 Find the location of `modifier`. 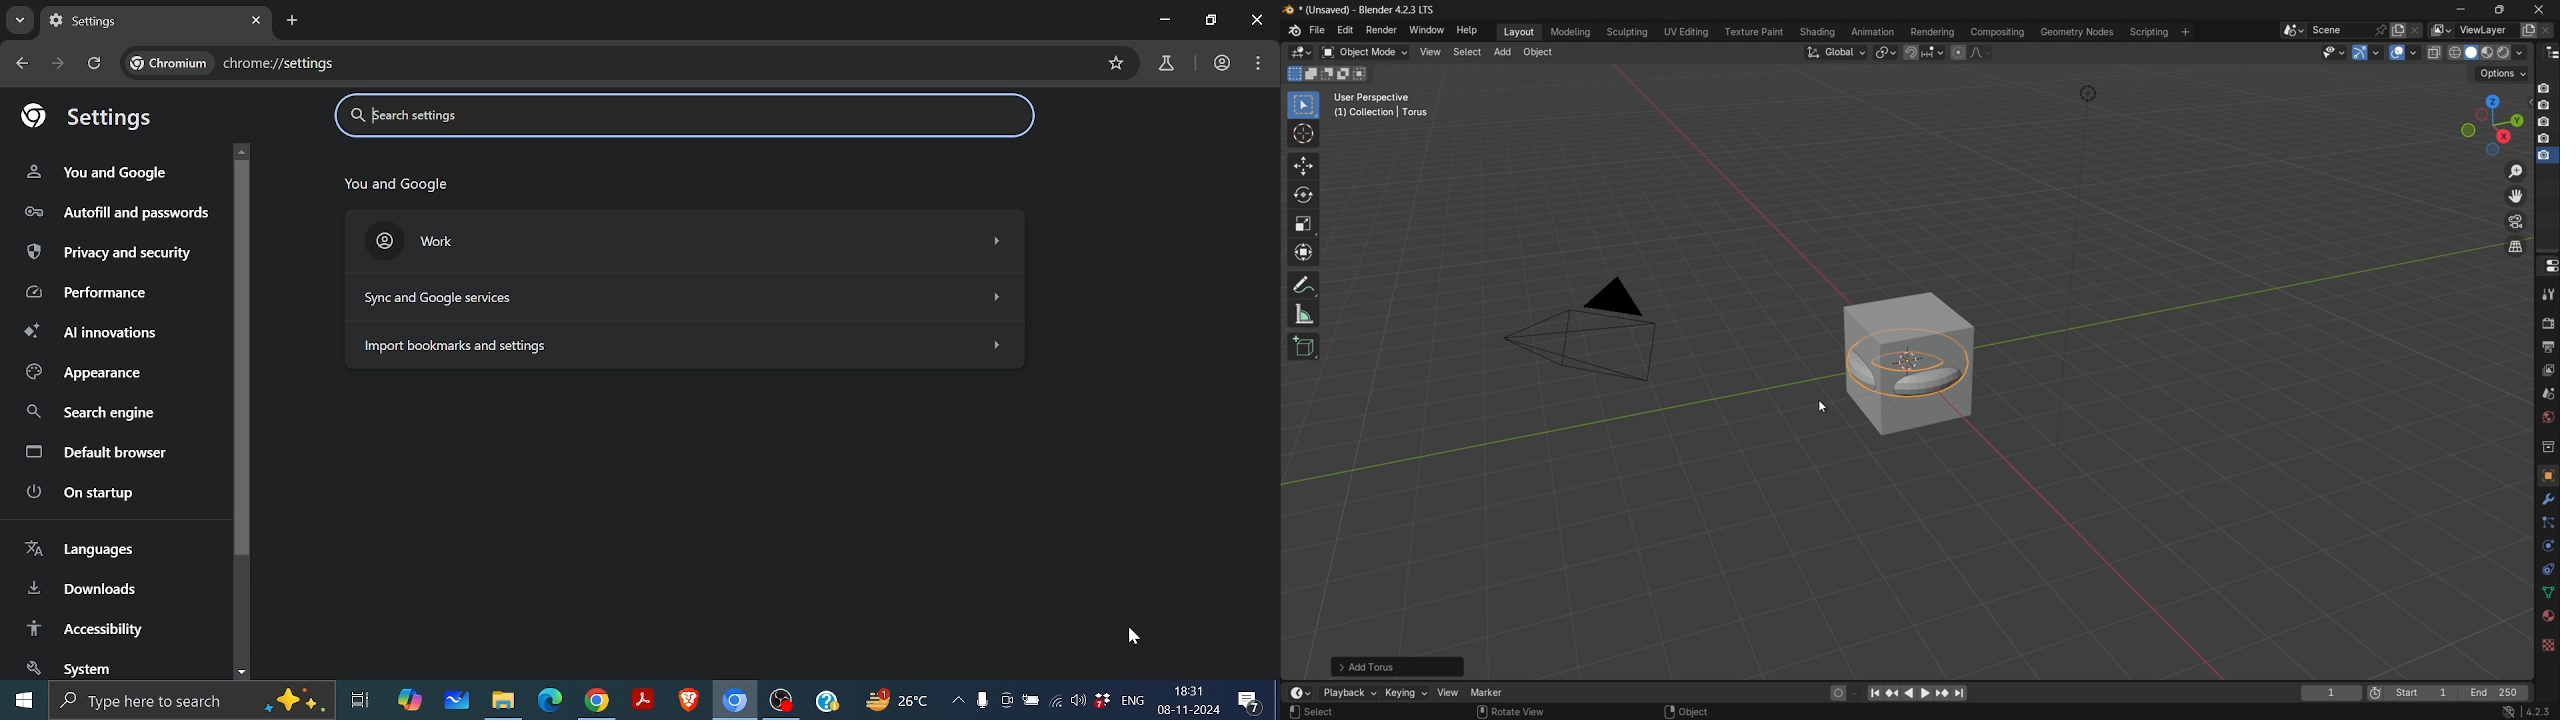

modifier is located at coordinates (2545, 499).